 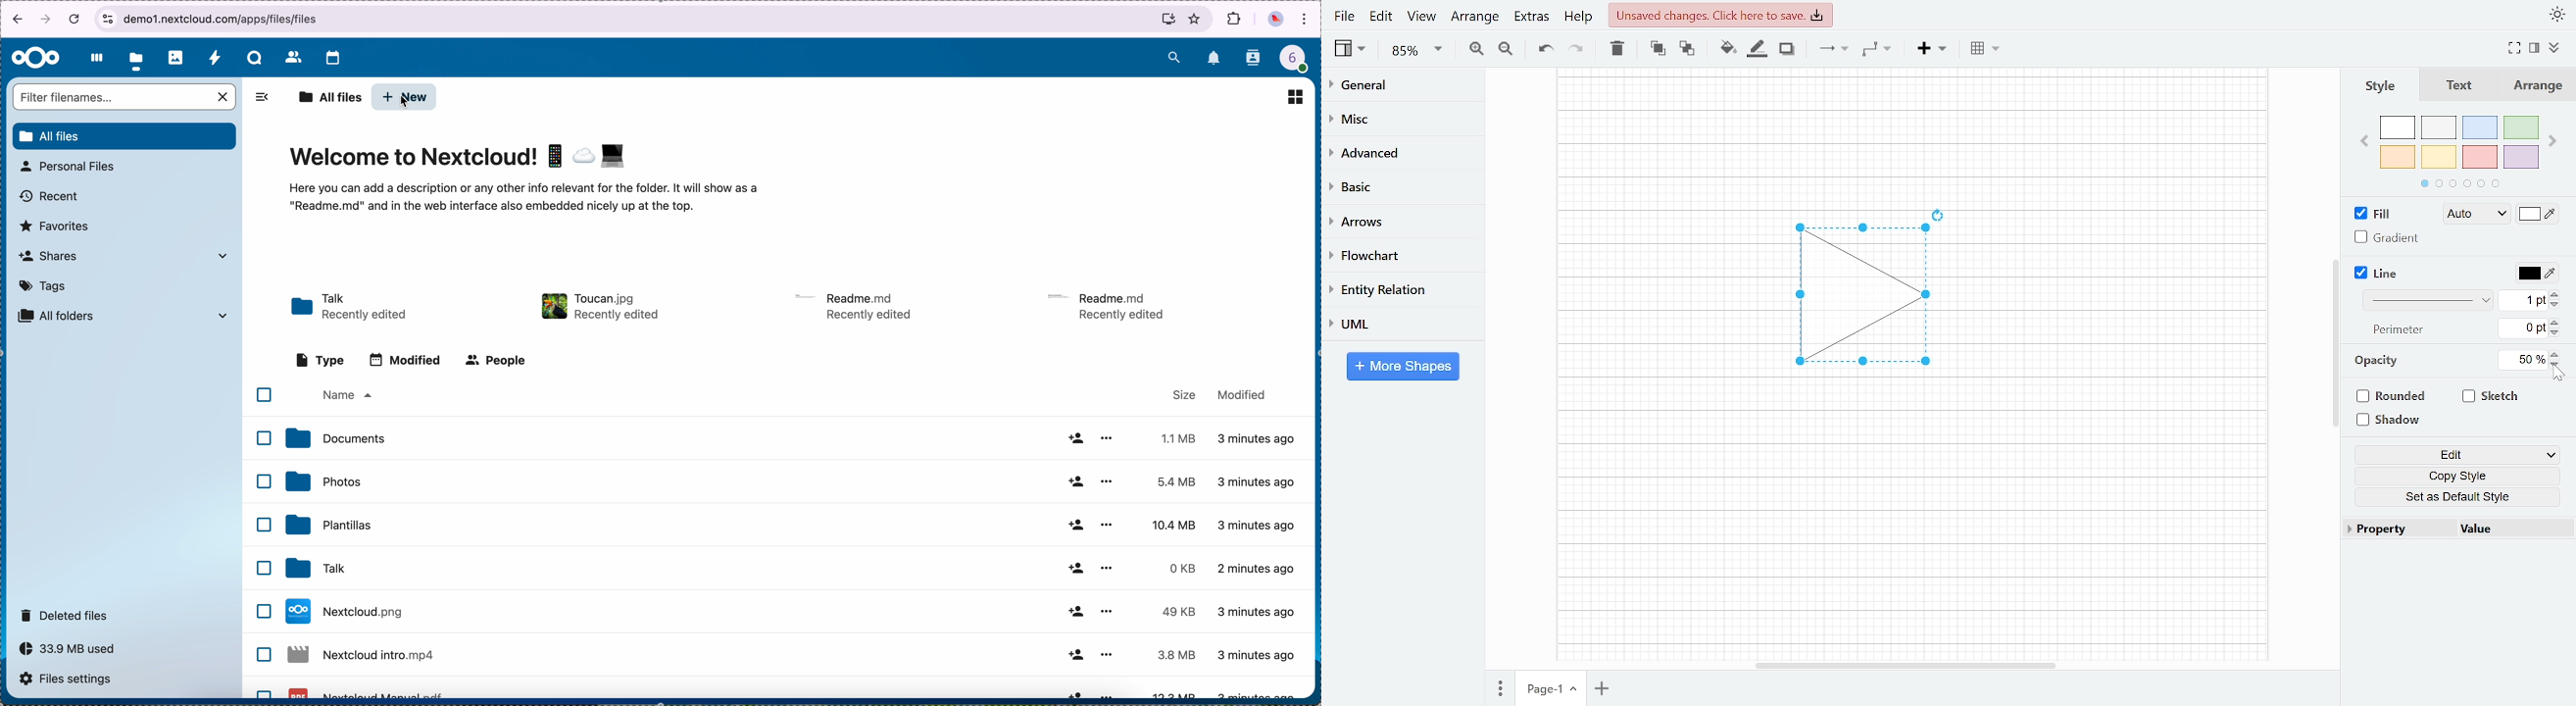 I want to click on More shapes, so click(x=1403, y=366).